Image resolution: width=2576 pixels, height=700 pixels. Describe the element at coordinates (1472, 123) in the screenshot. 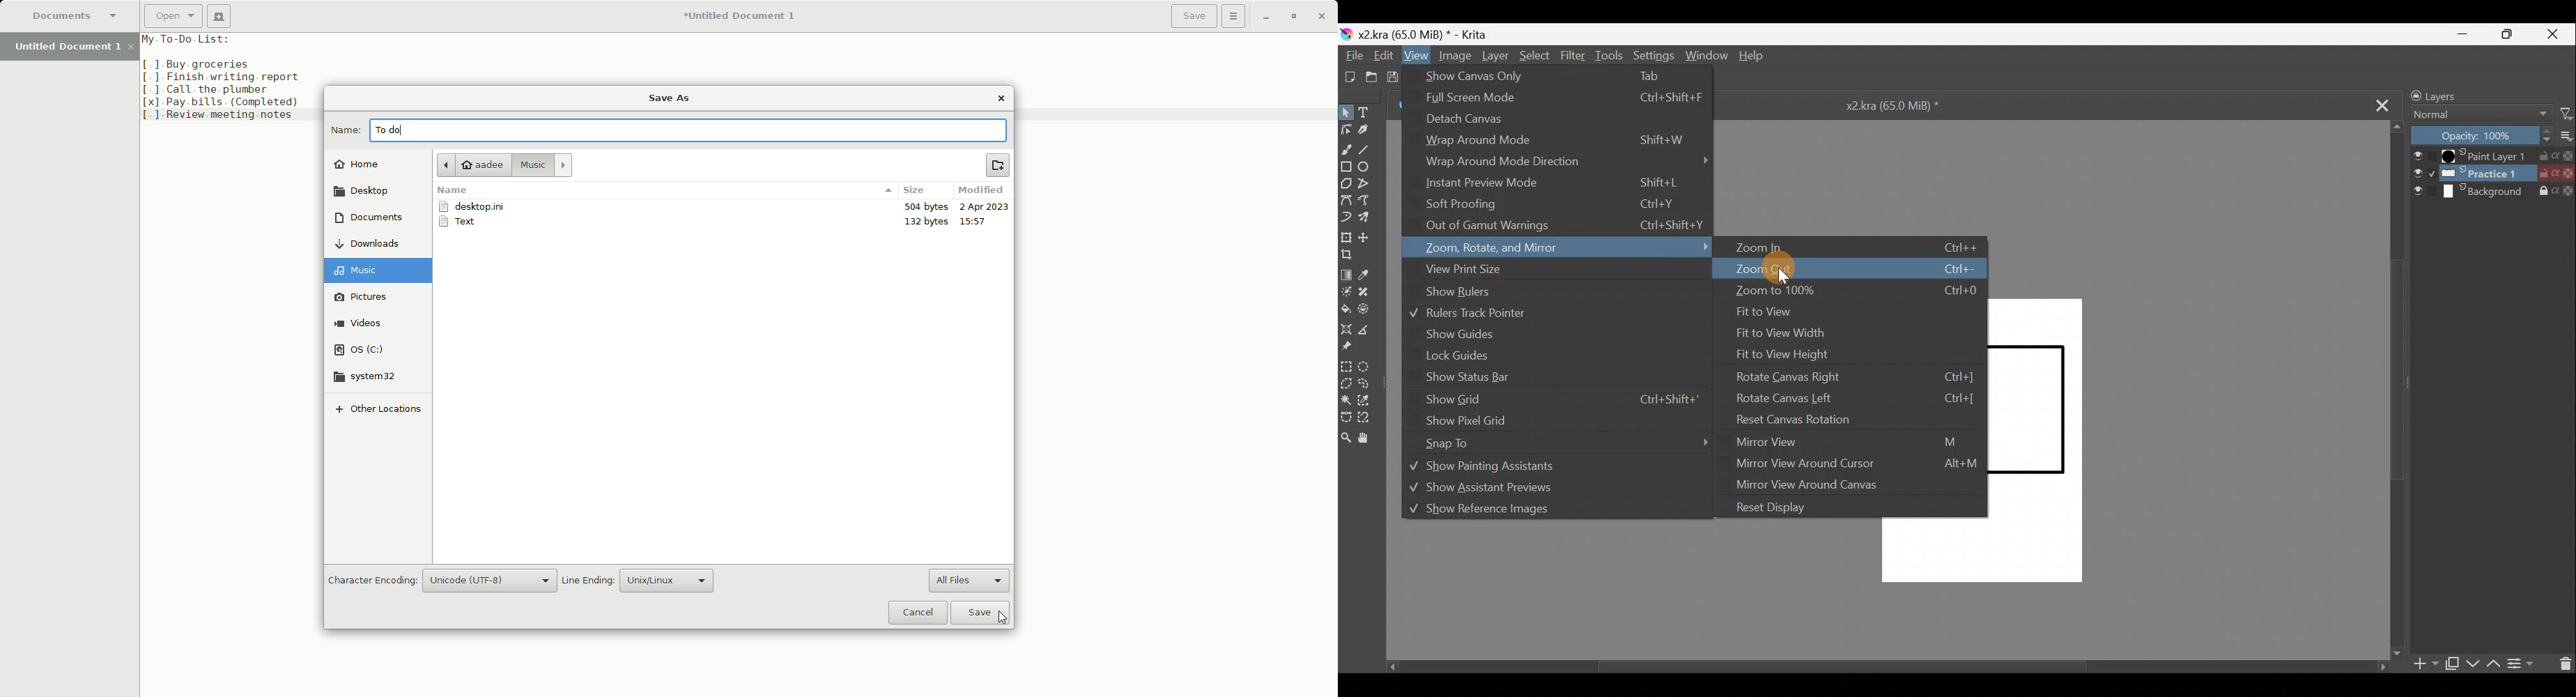

I see `Detach canvas` at that location.